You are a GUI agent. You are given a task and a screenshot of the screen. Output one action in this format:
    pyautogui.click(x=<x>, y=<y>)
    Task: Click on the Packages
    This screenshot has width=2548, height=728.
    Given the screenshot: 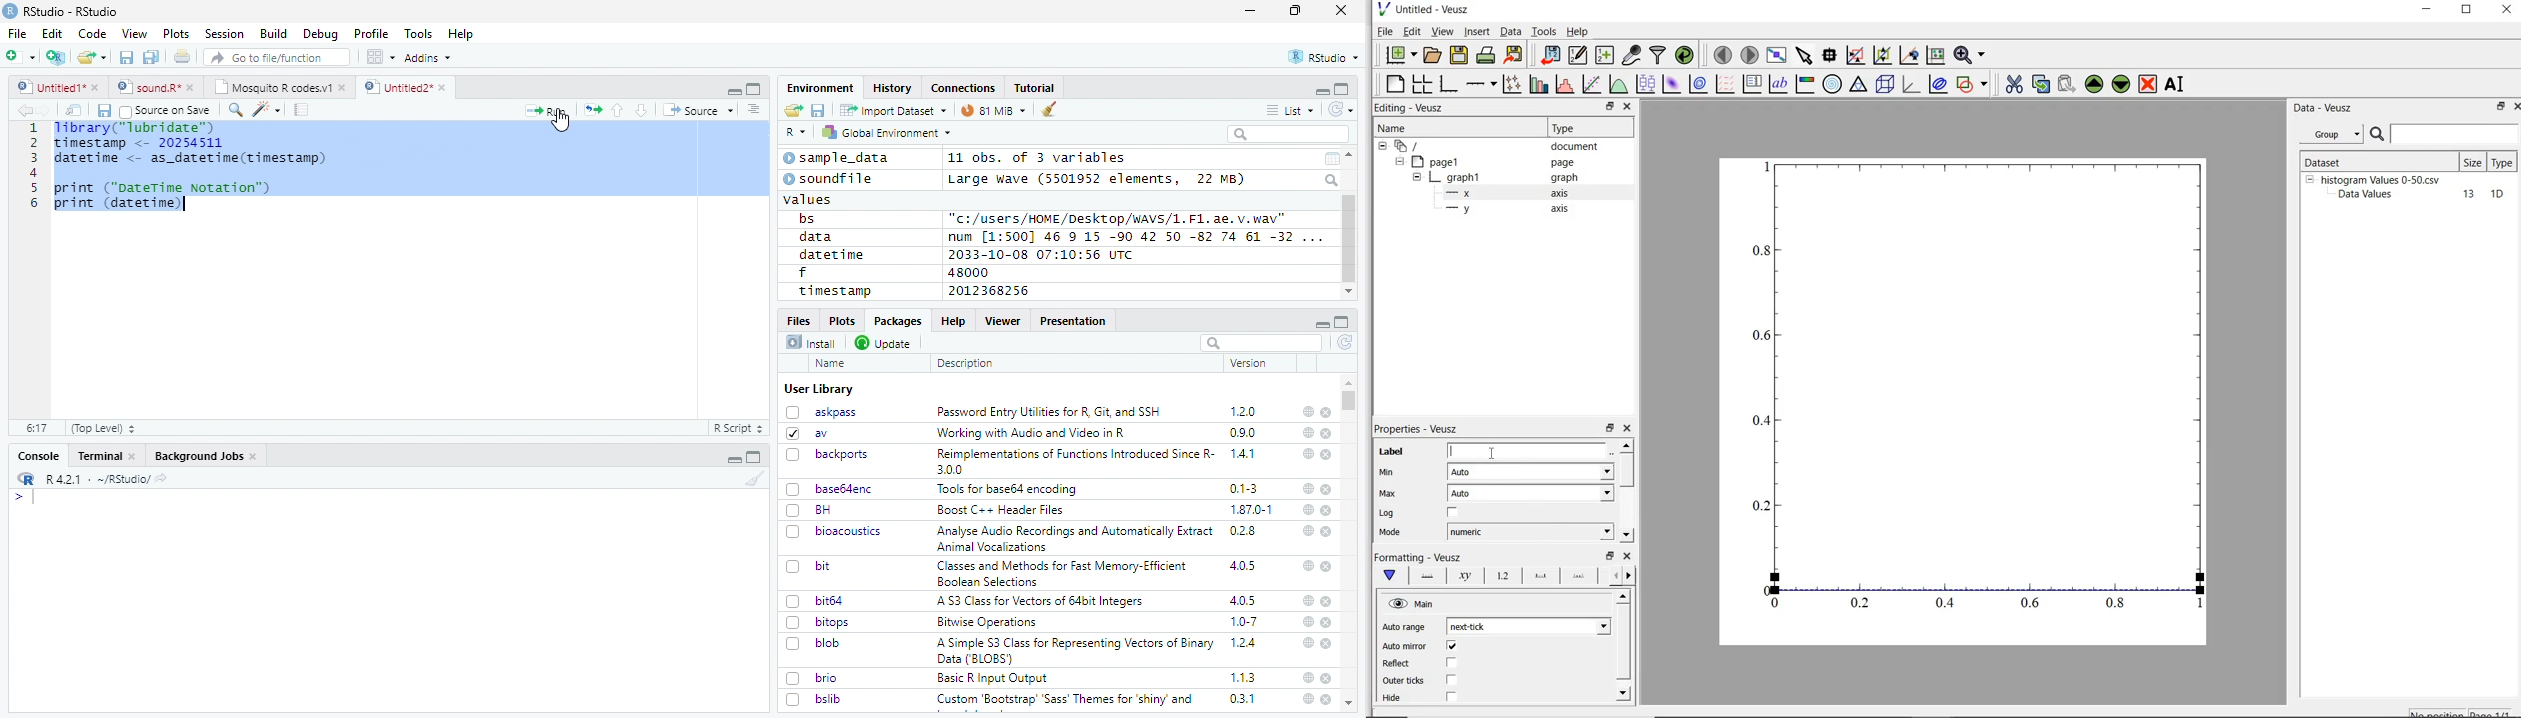 What is the action you would take?
    pyautogui.click(x=896, y=321)
    